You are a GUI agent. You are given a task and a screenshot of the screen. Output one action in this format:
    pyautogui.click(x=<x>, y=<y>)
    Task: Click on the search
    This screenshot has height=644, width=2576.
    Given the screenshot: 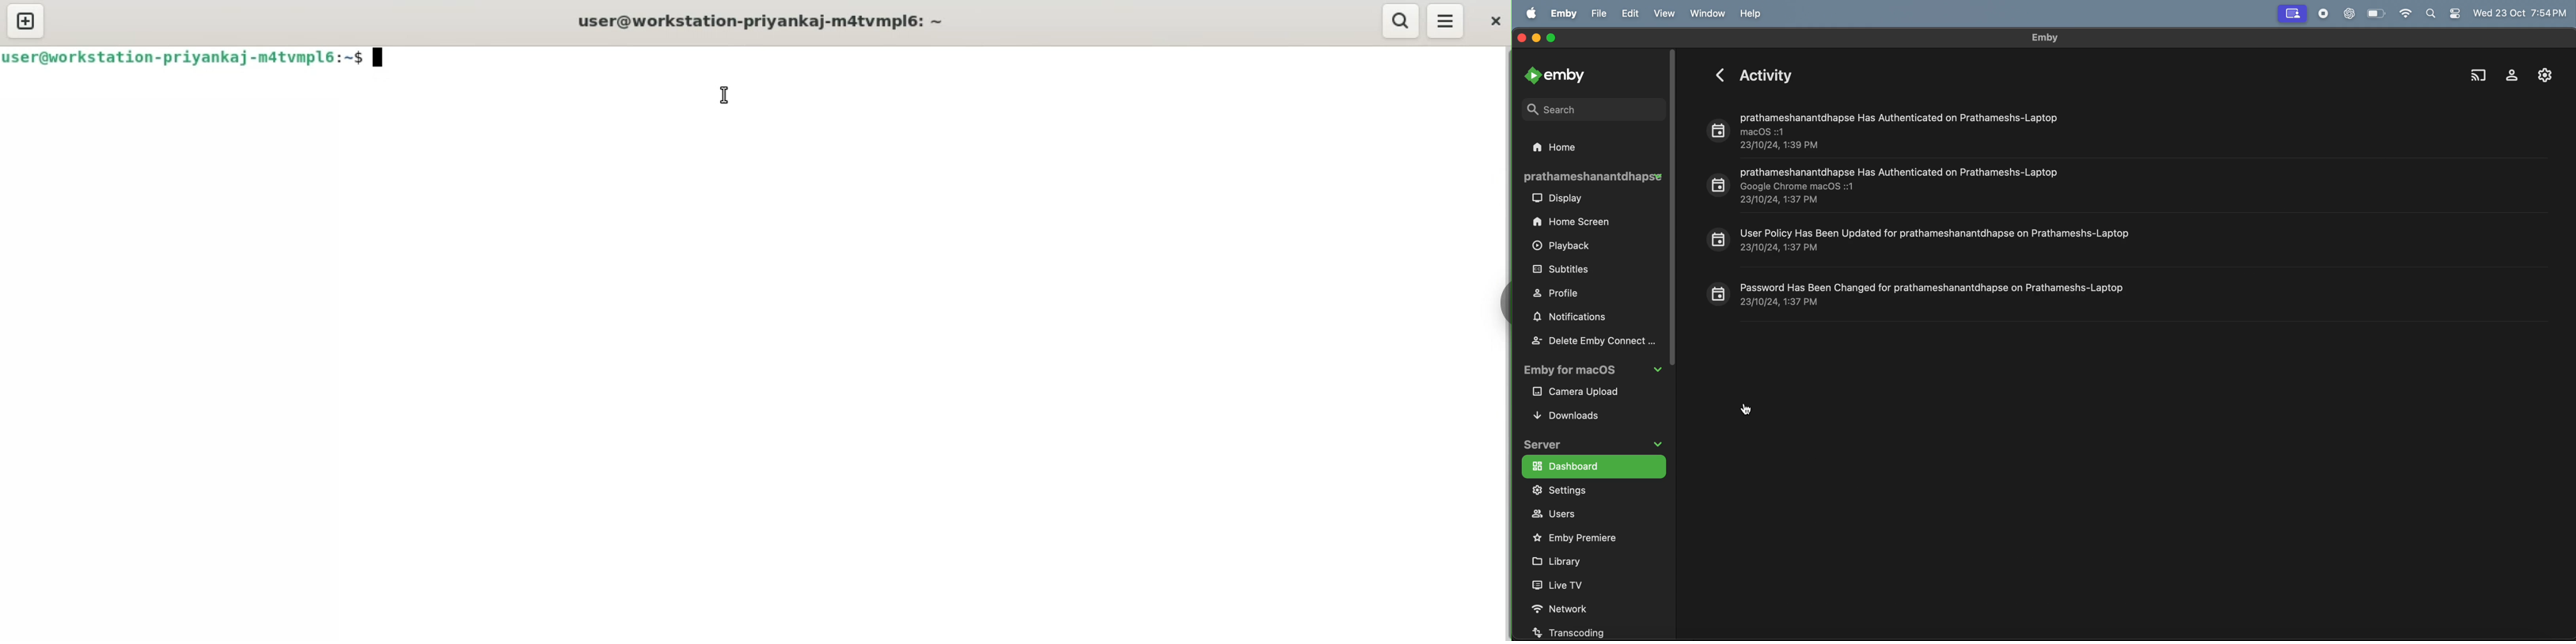 What is the action you would take?
    pyautogui.click(x=2478, y=72)
    